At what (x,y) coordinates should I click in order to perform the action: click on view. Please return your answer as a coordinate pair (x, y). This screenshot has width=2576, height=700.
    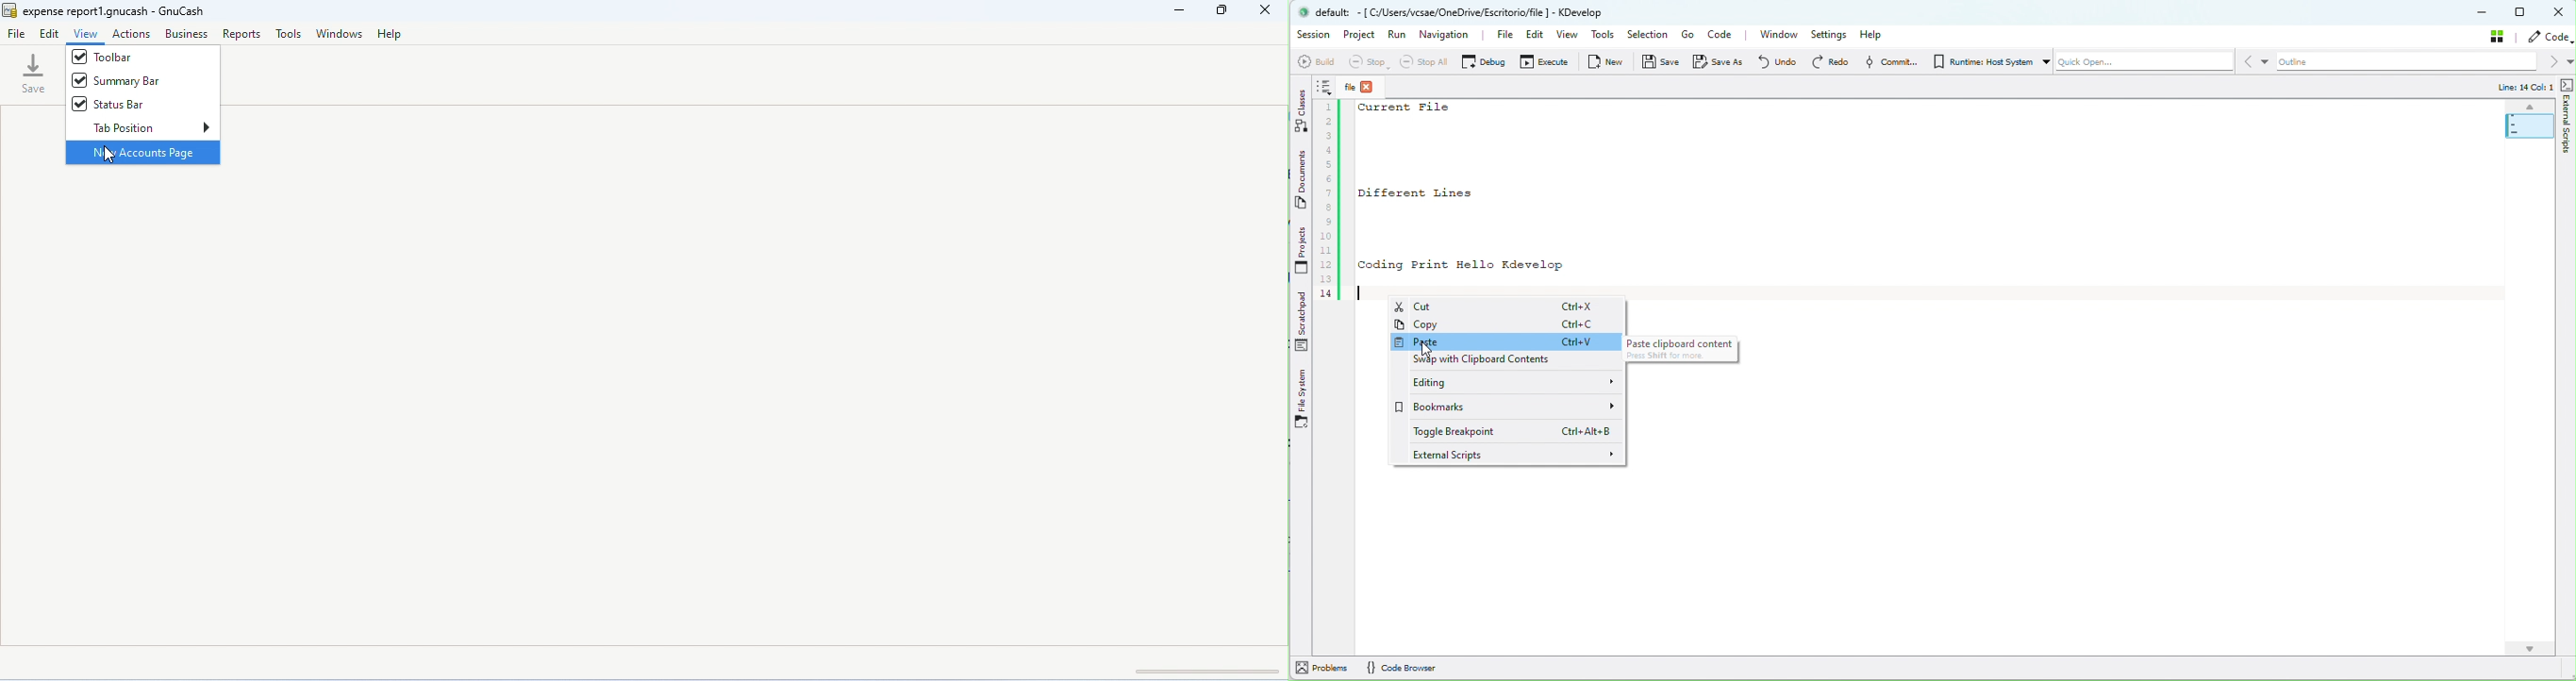
    Looking at the image, I should click on (86, 33).